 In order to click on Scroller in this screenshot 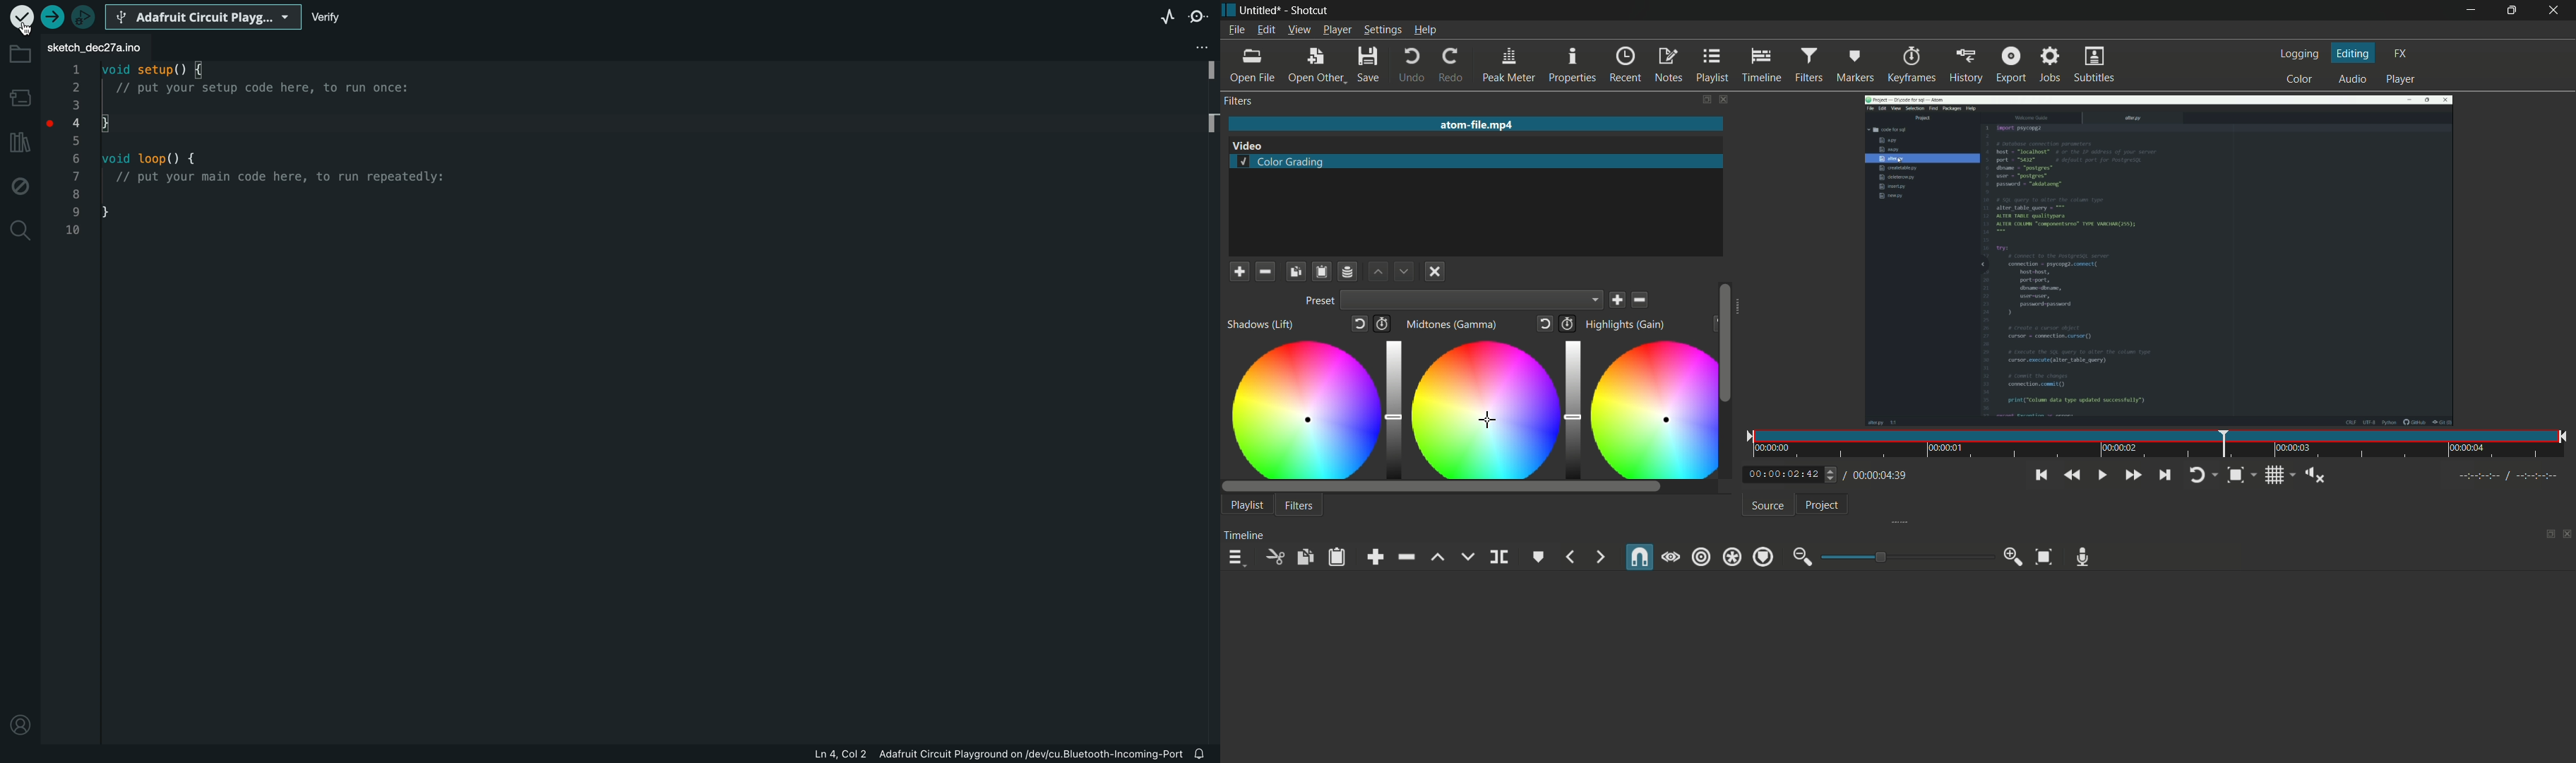, I will do `click(1725, 342)`.